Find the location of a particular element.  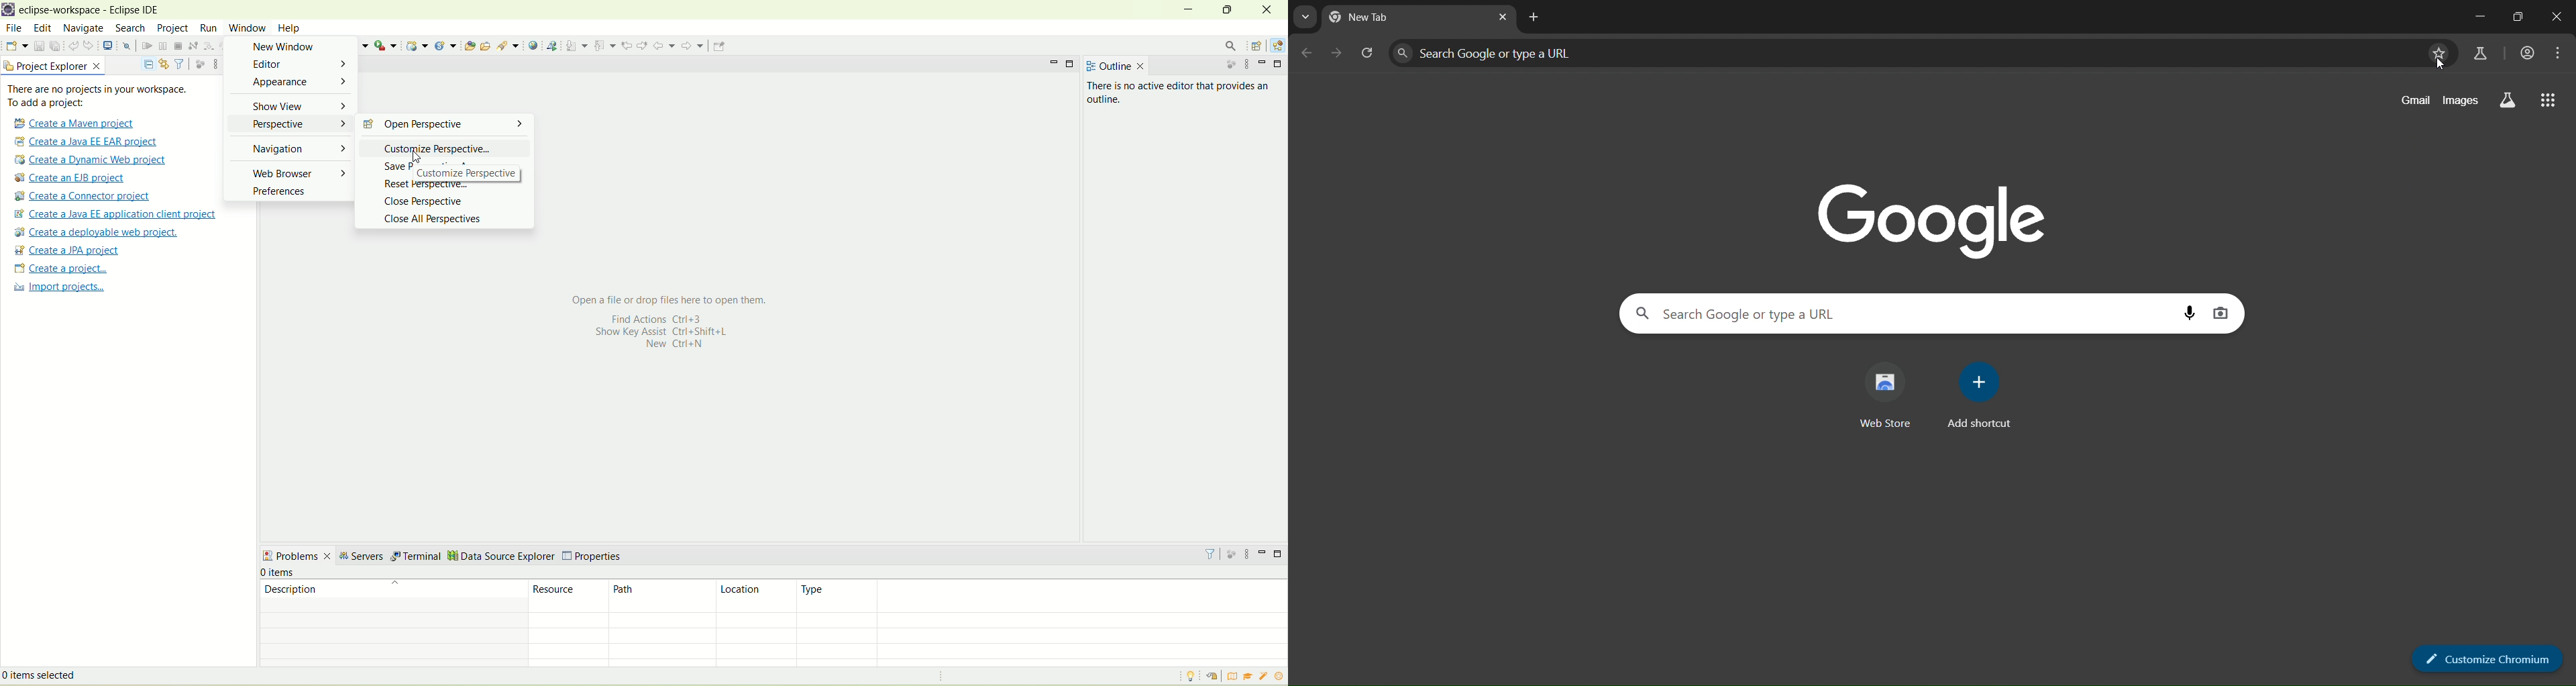

undo is located at coordinates (73, 48).